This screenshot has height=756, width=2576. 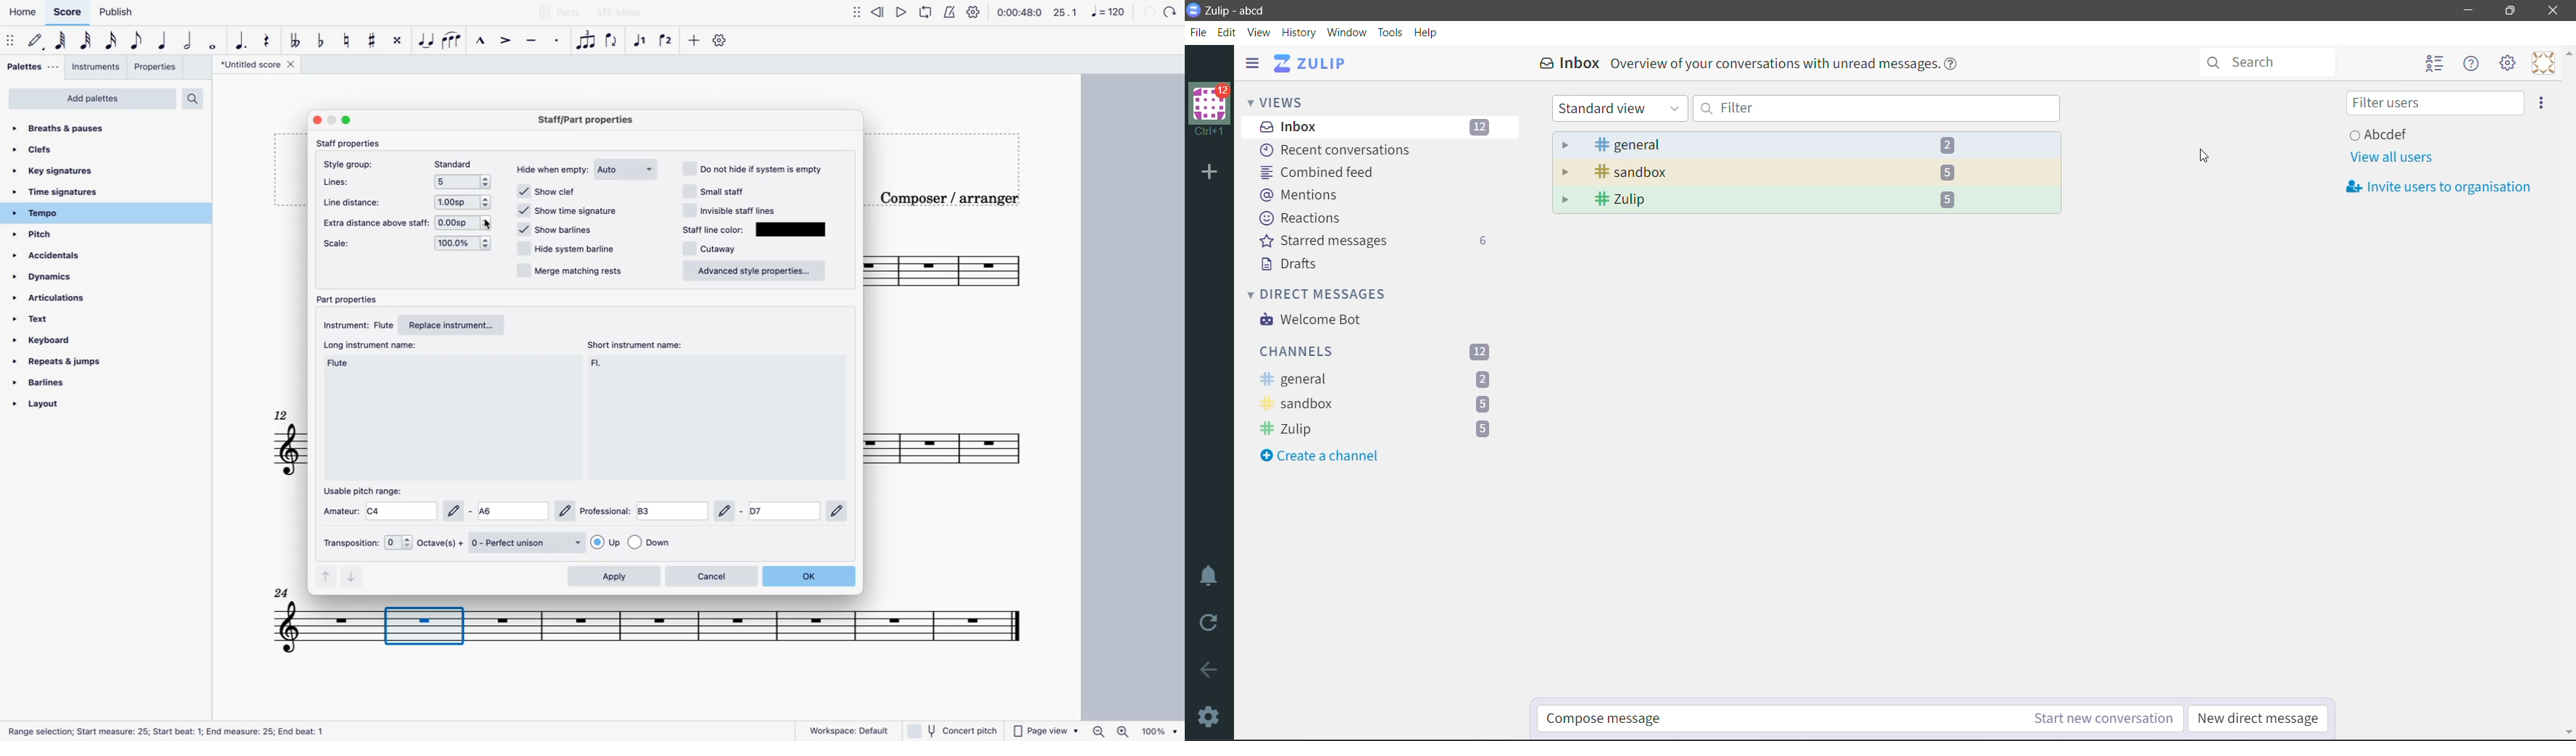 I want to click on Recent Conversations, so click(x=1343, y=149).